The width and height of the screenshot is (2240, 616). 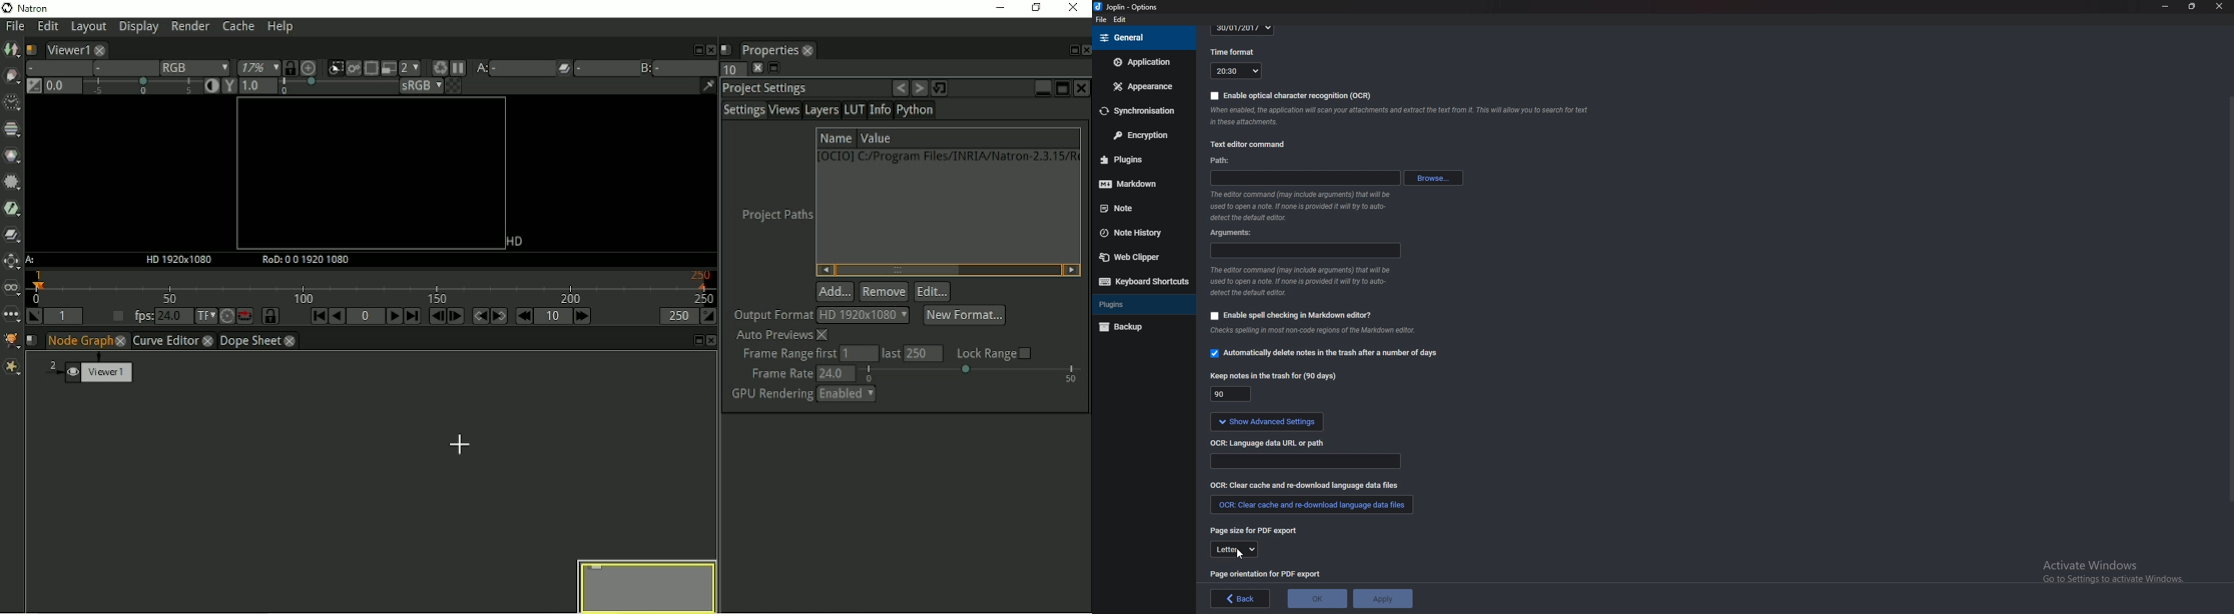 What do you see at coordinates (1143, 61) in the screenshot?
I see `Application` at bounding box center [1143, 61].